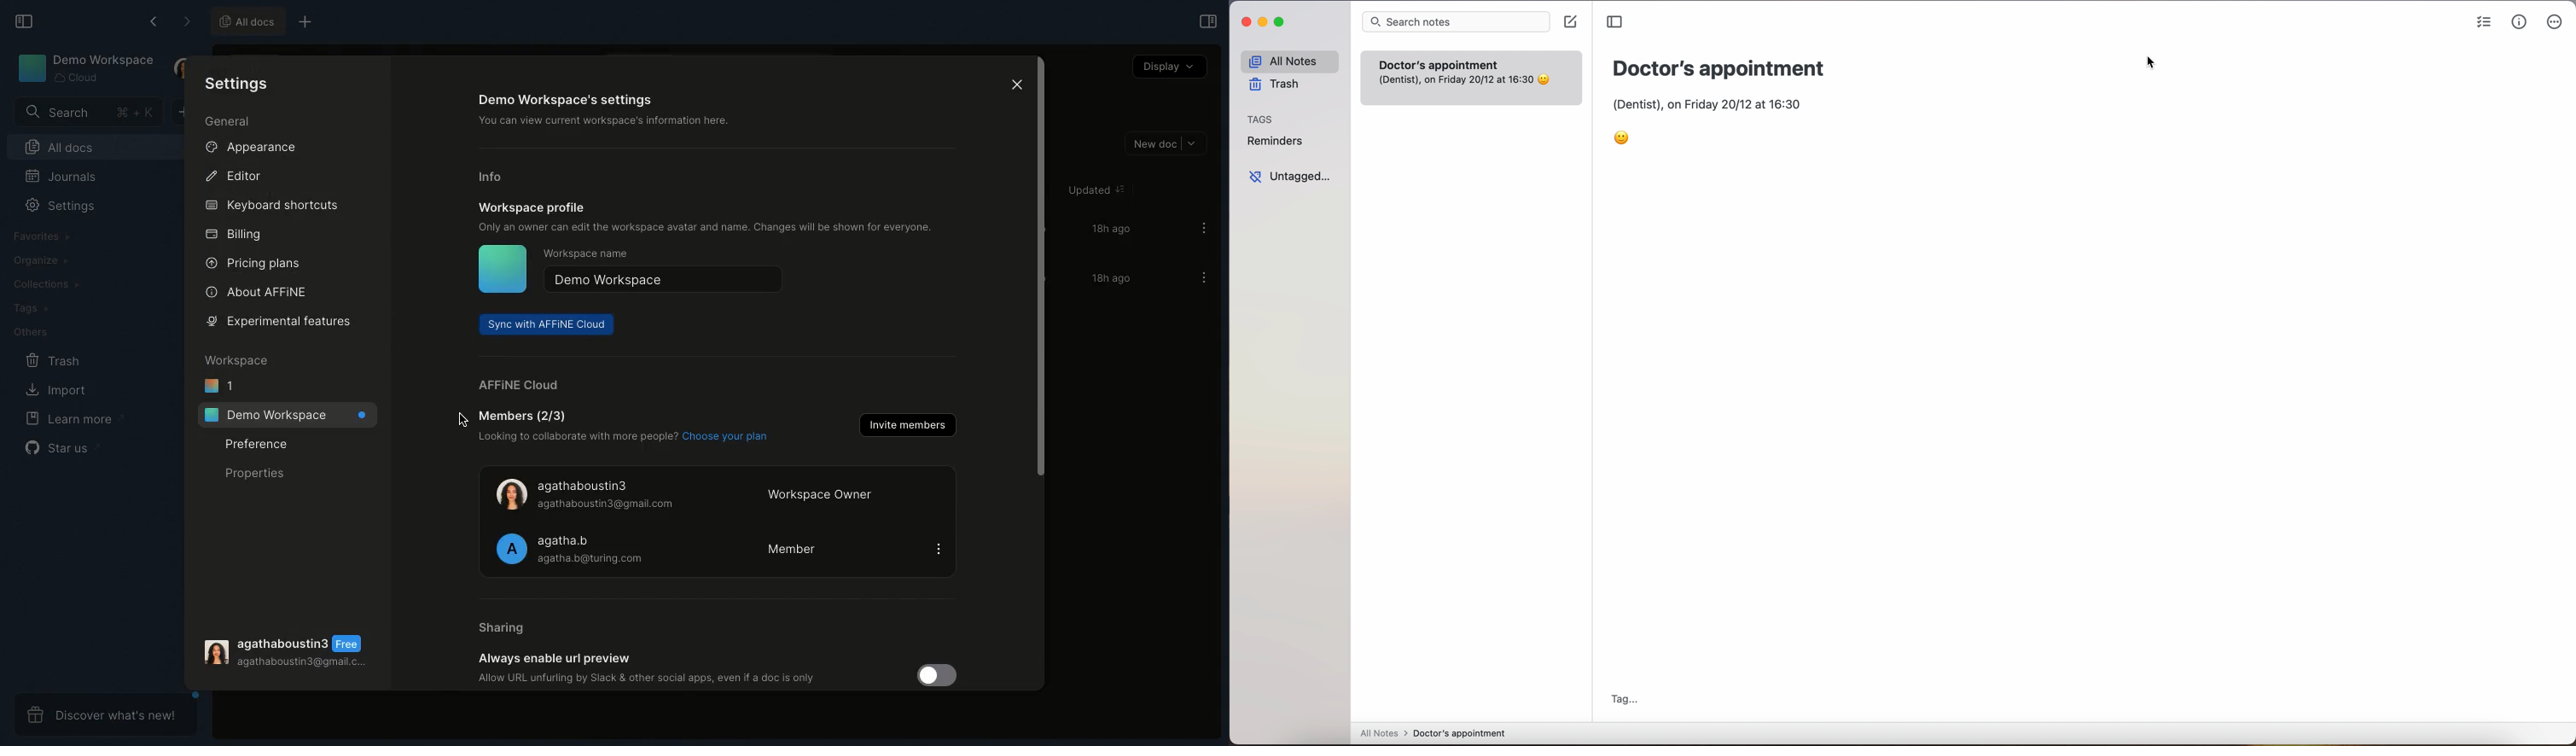 This screenshot has width=2576, height=756. Describe the element at coordinates (259, 291) in the screenshot. I see `About AFFINE` at that location.